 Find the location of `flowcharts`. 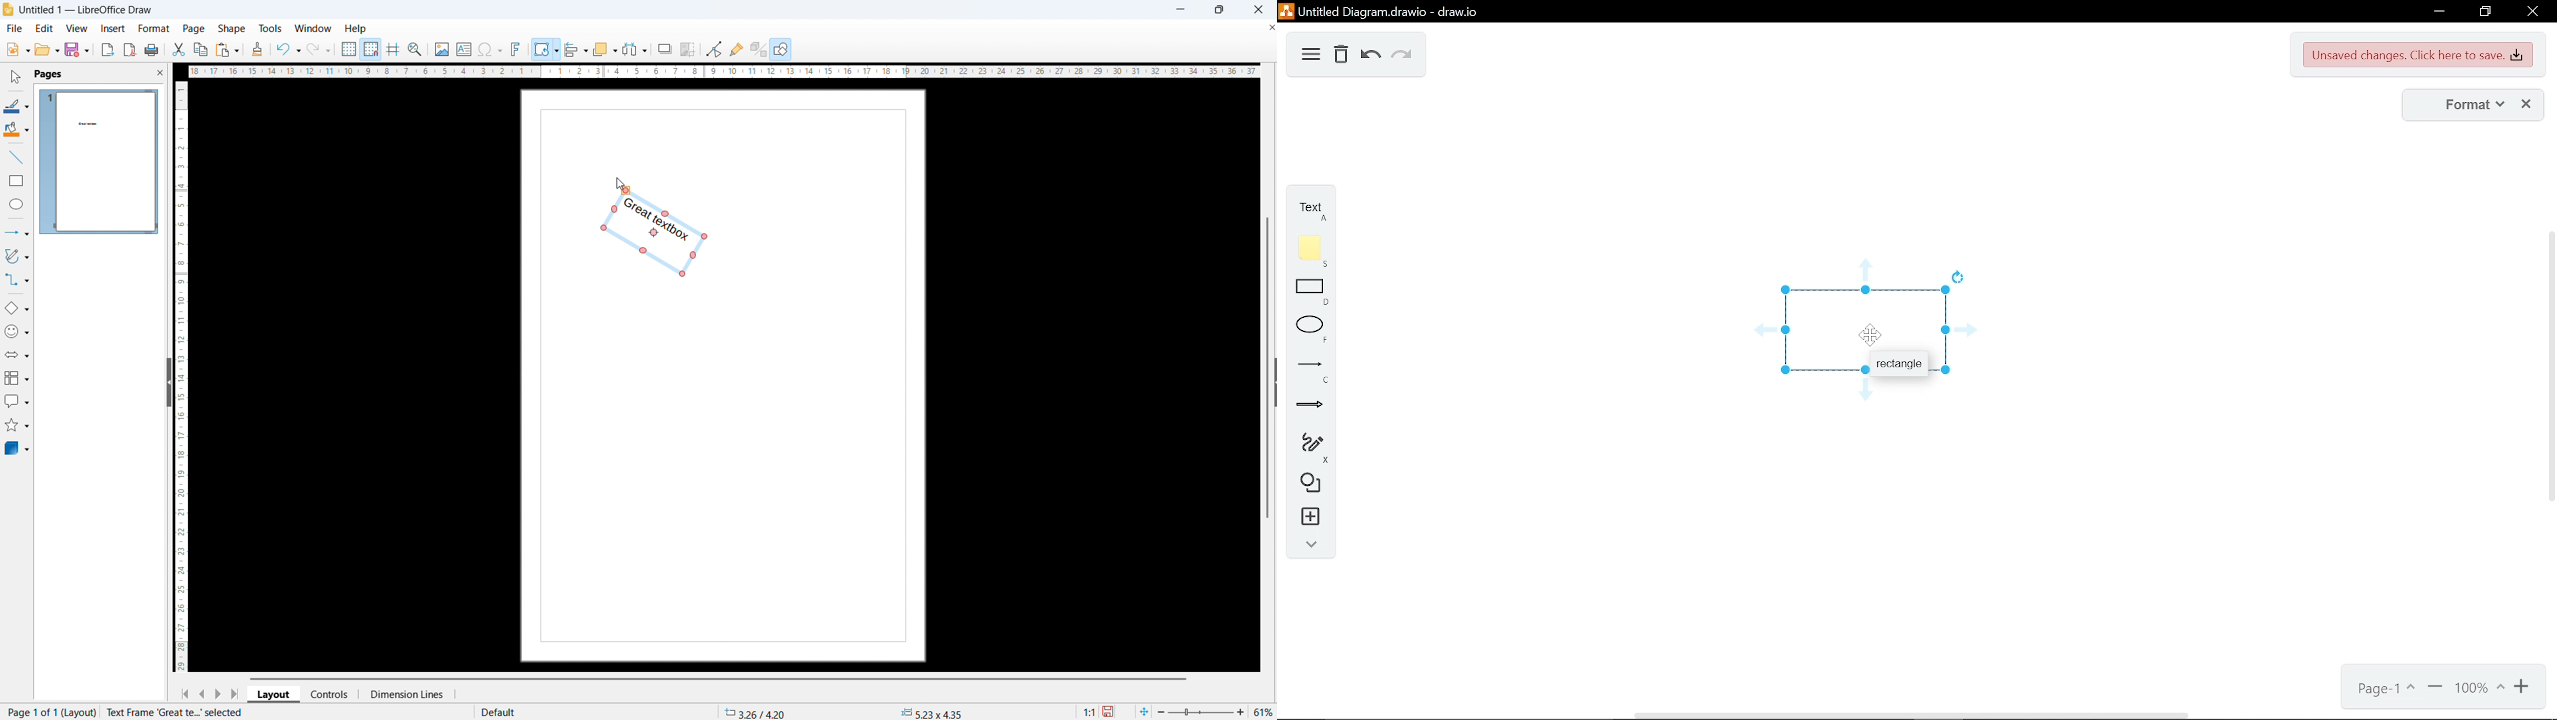

flowcharts is located at coordinates (16, 378).